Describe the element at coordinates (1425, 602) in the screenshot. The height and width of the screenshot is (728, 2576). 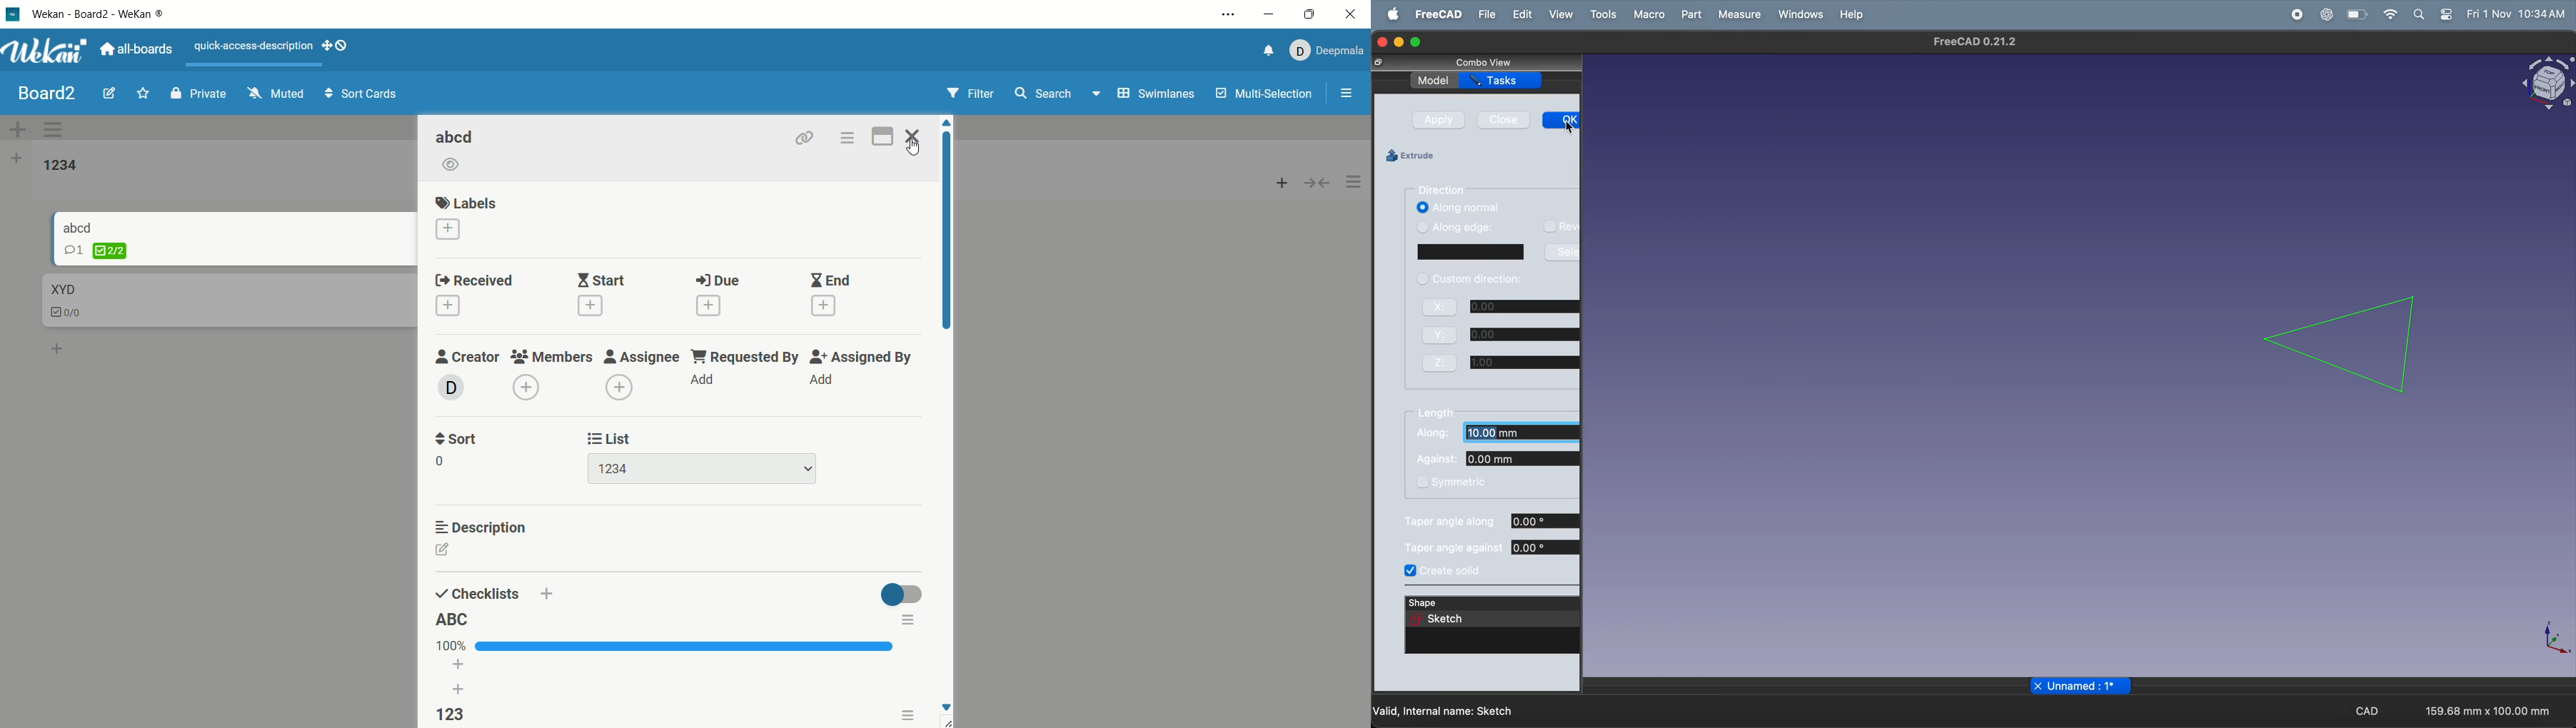
I see `shape` at that location.